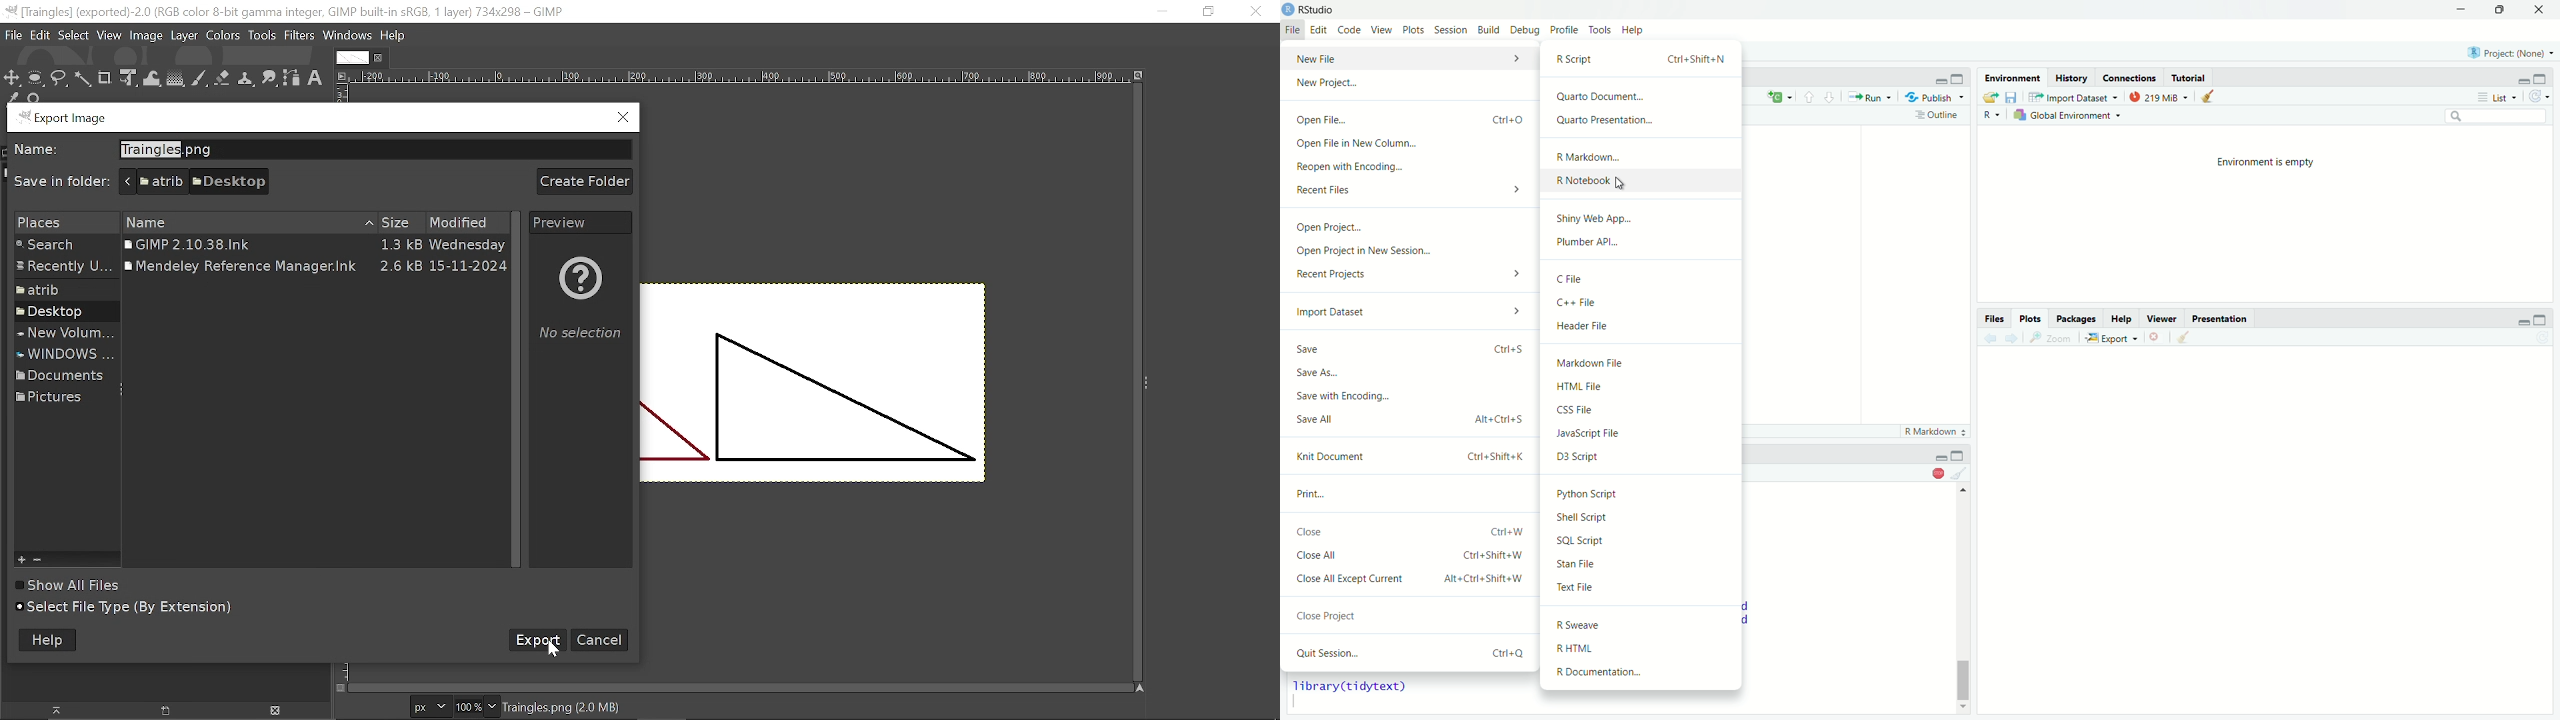 The width and height of the screenshot is (2576, 728). I want to click on maximize pane, so click(1961, 77).